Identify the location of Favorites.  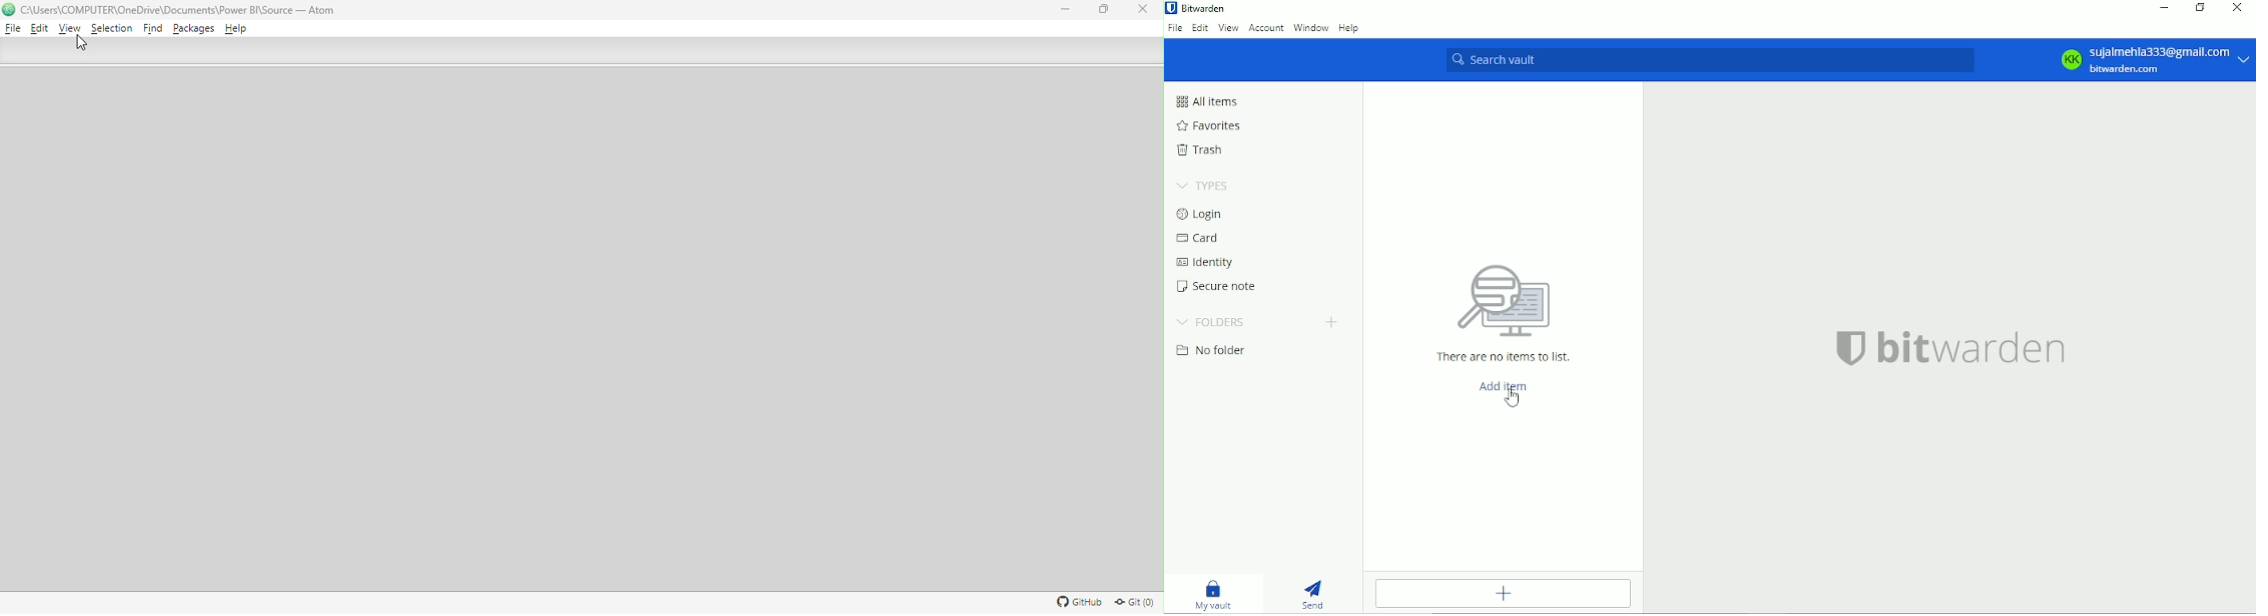
(1208, 125).